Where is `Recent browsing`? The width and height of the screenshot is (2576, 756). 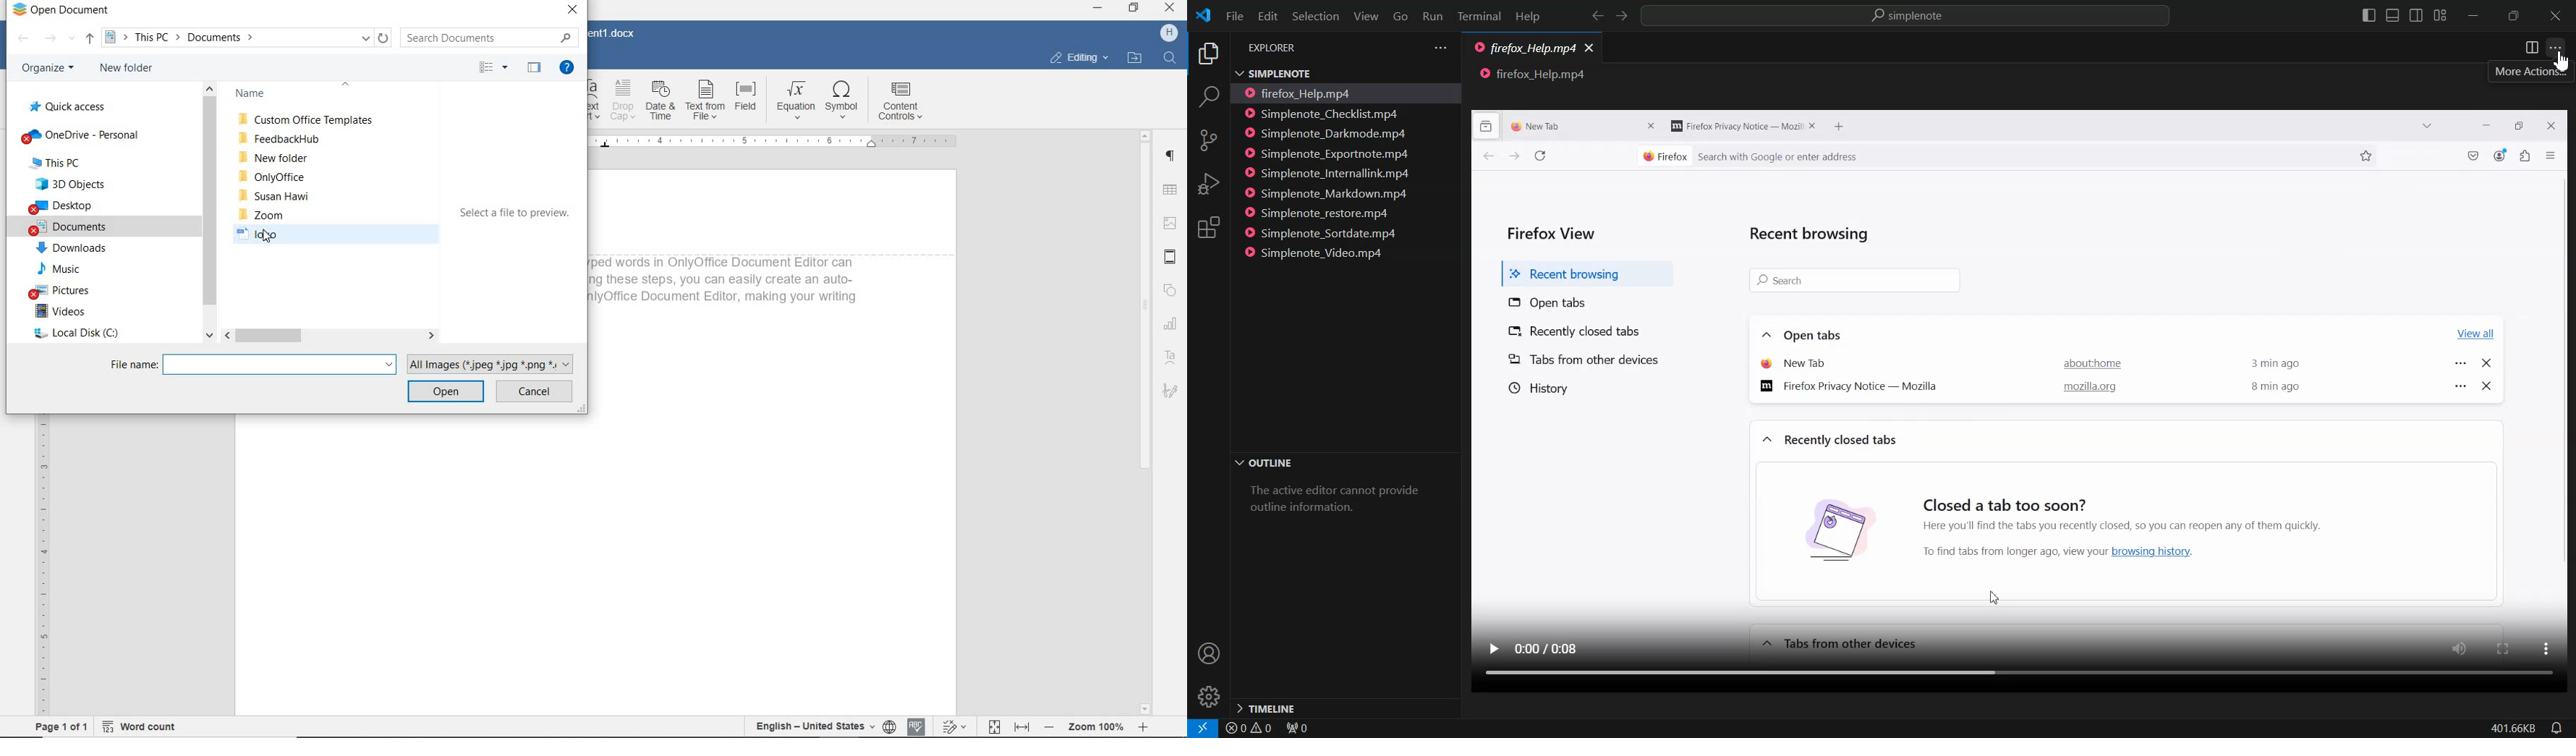
Recent browsing is located at coordinates (1814, 232).